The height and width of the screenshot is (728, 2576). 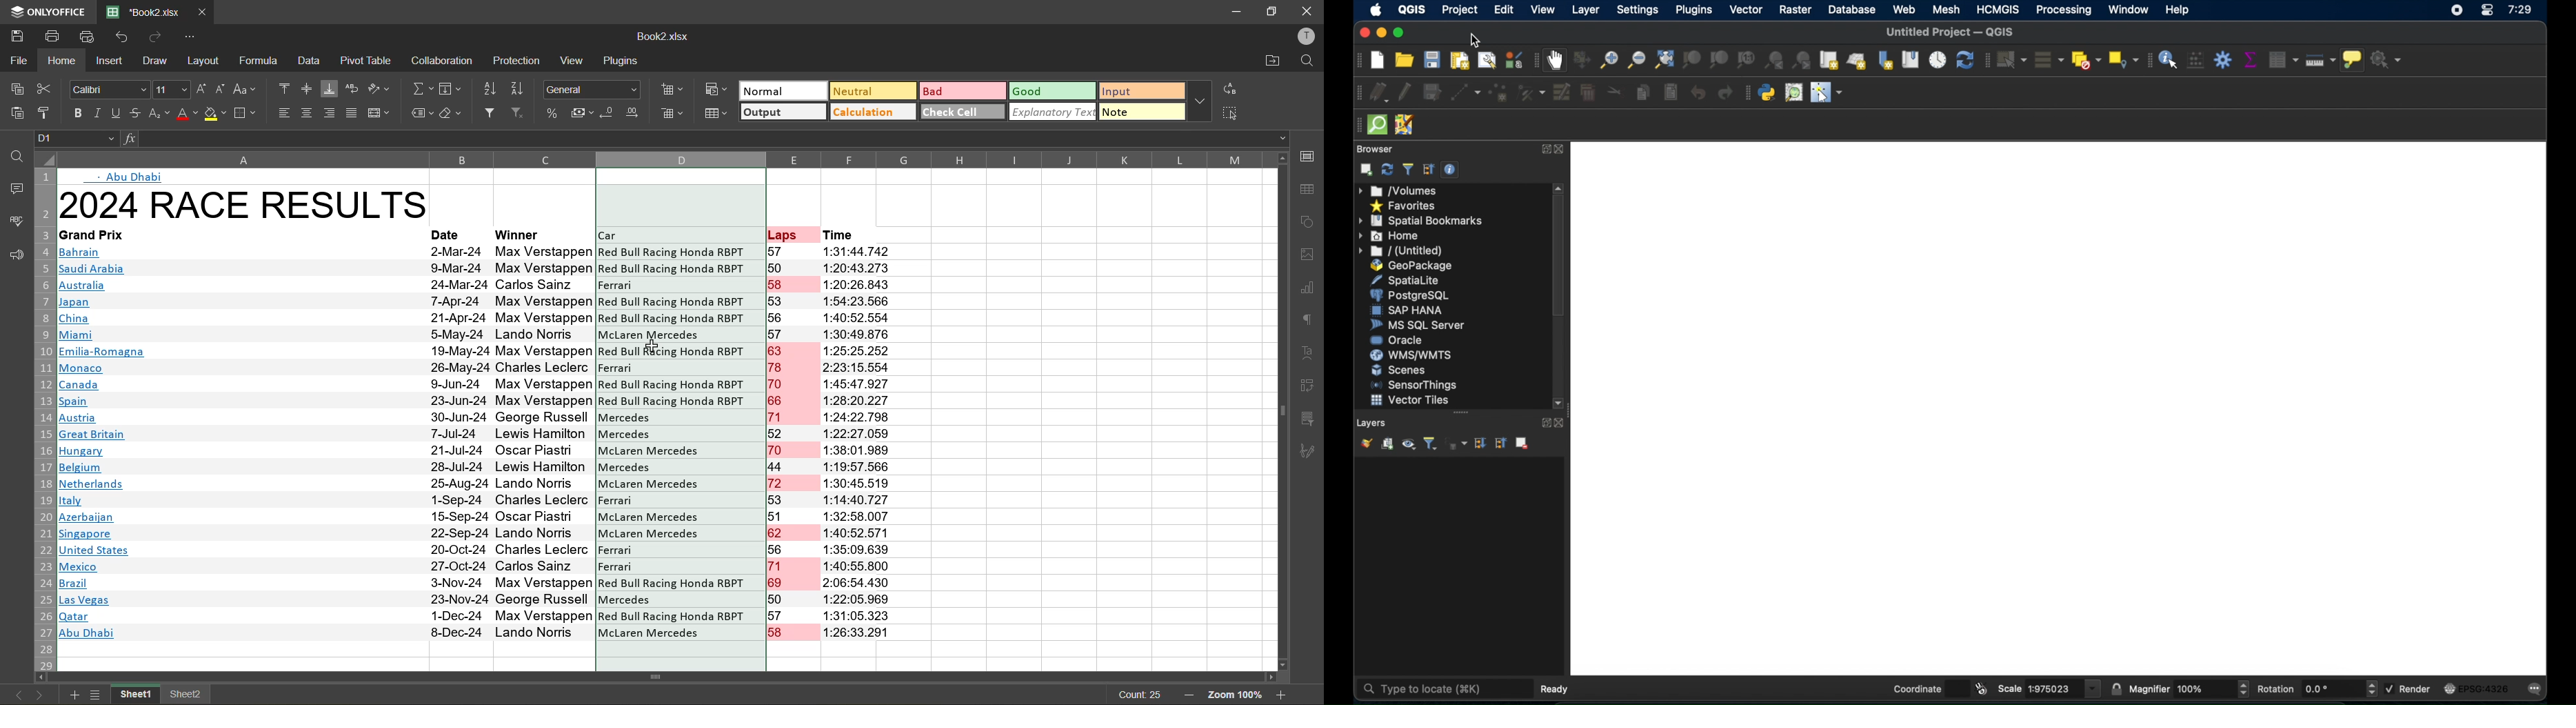 I want to click on align right, so click(x=328, y=113).